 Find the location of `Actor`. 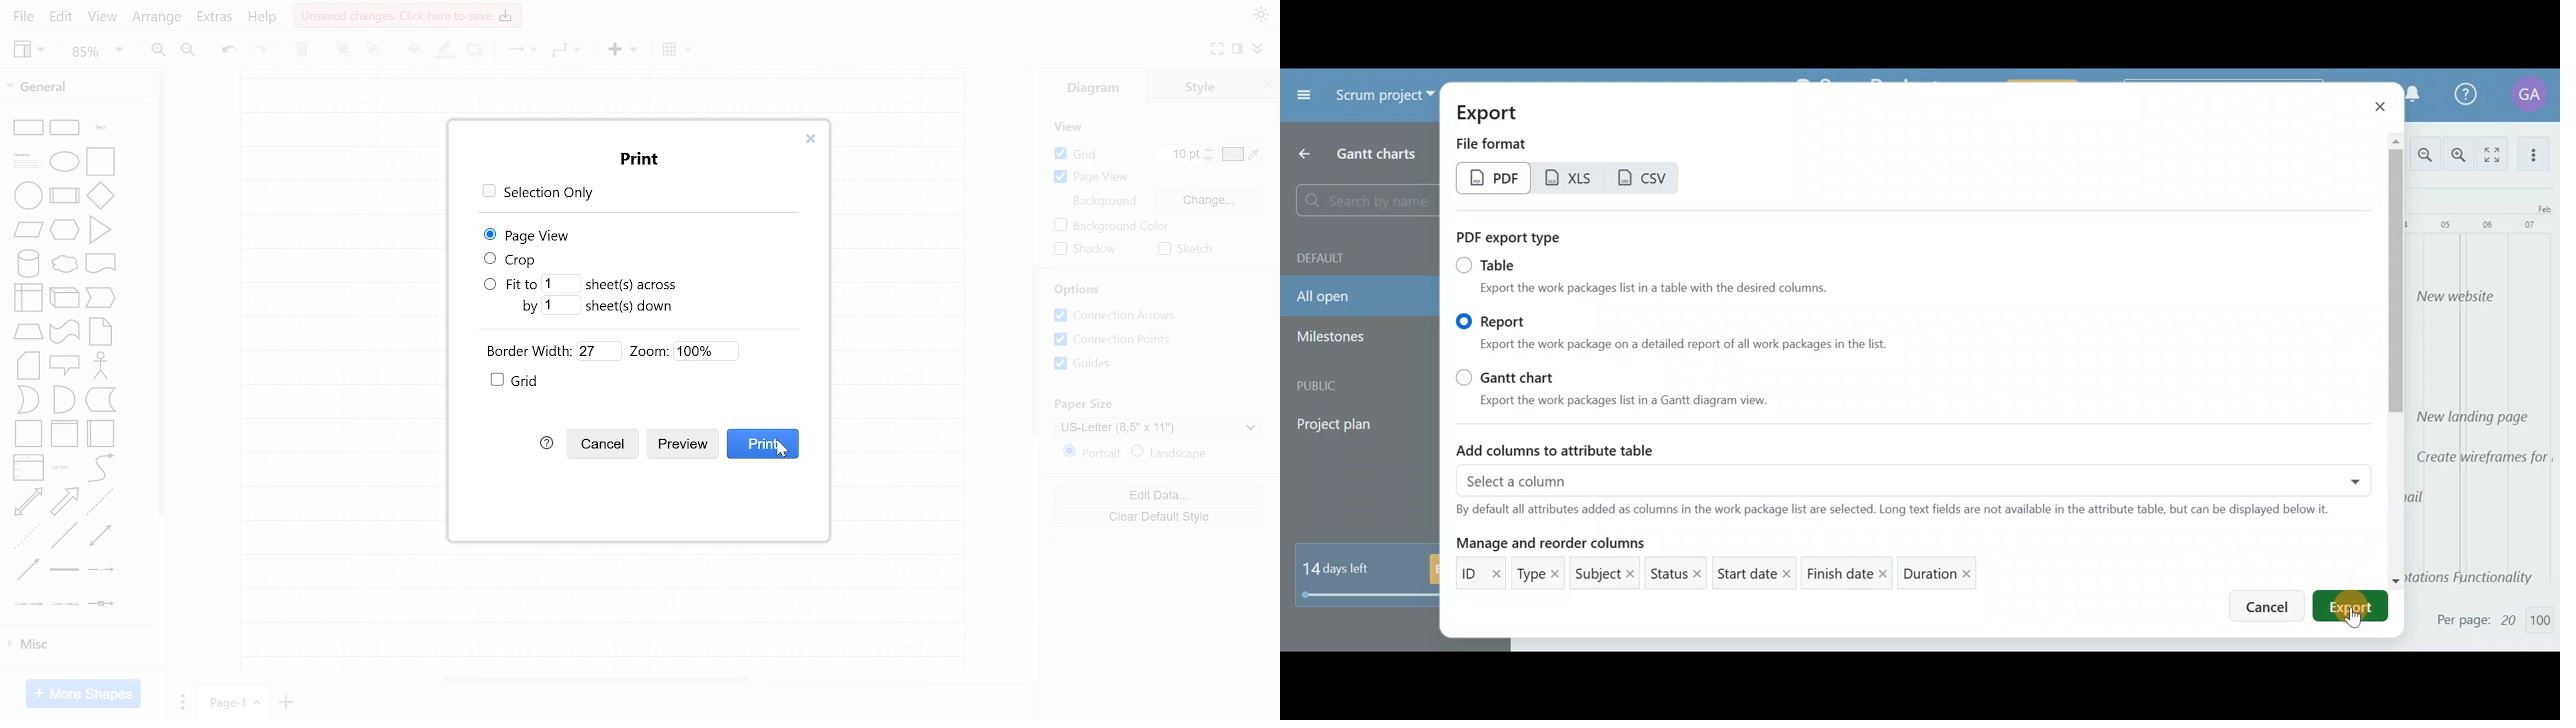

Actor is located at coordinates (101, 365).